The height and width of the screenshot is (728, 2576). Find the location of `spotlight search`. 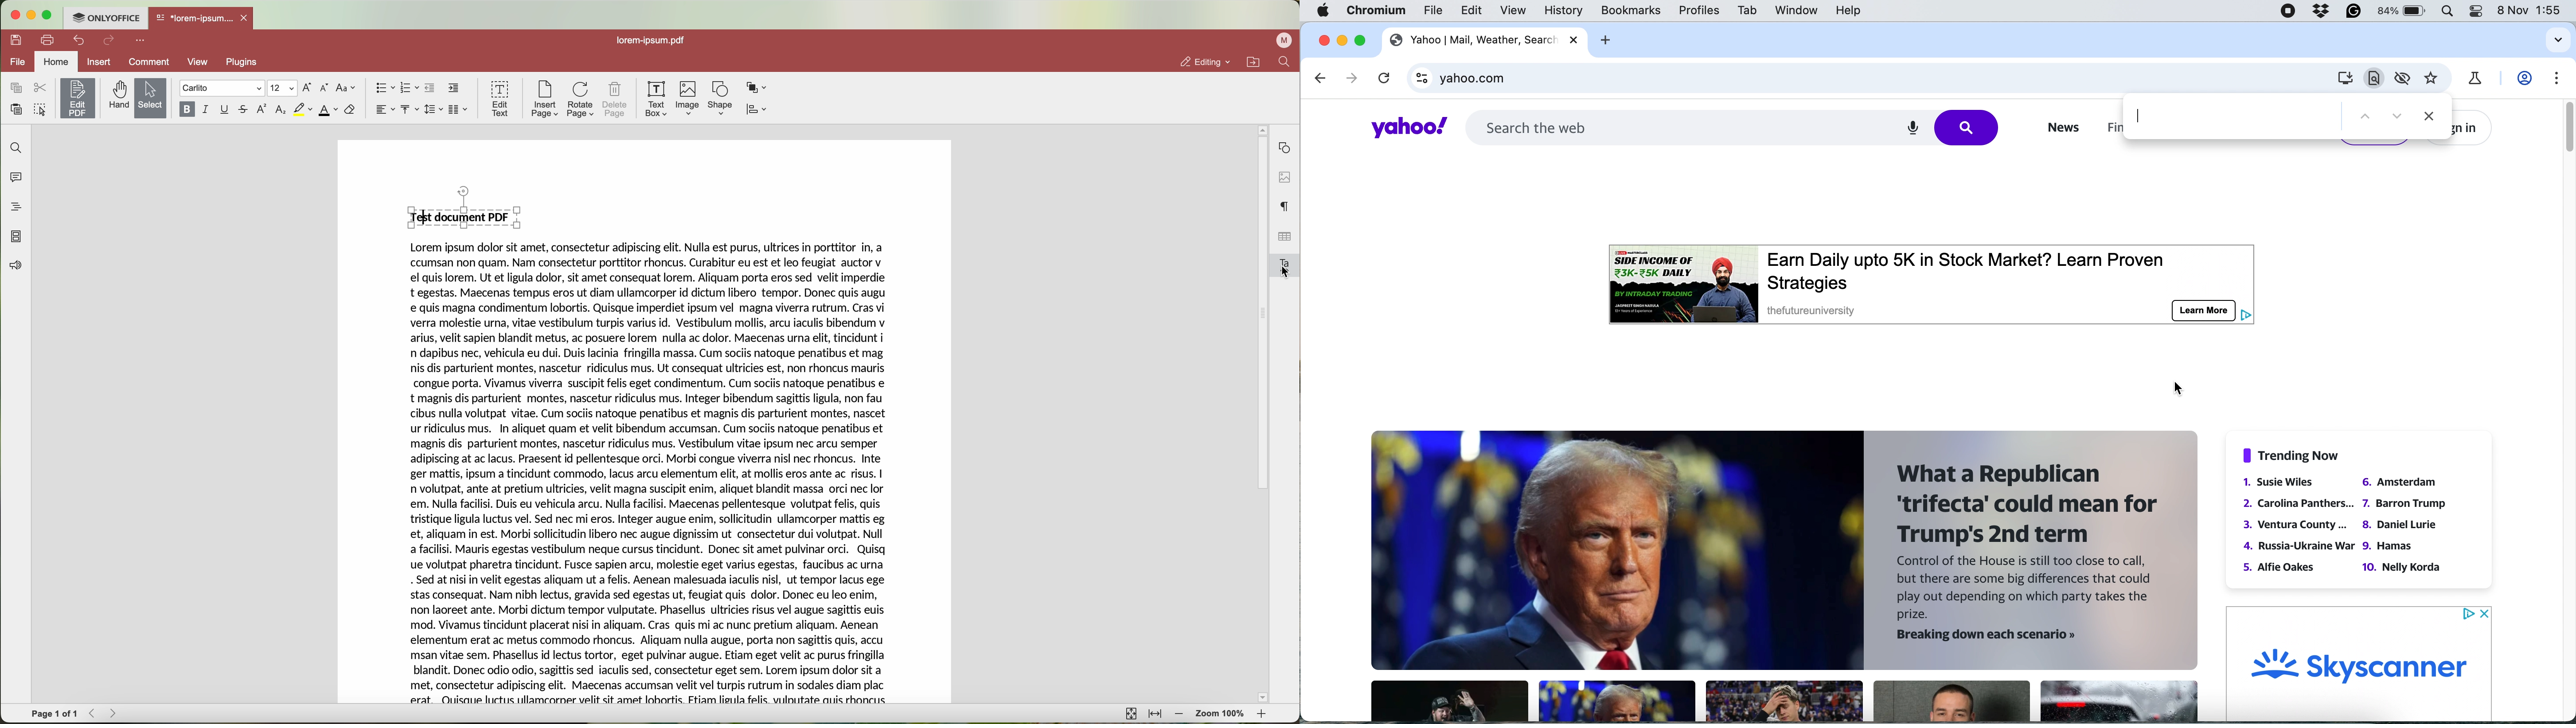

spotlight search is located at coordinates (2448, 12).